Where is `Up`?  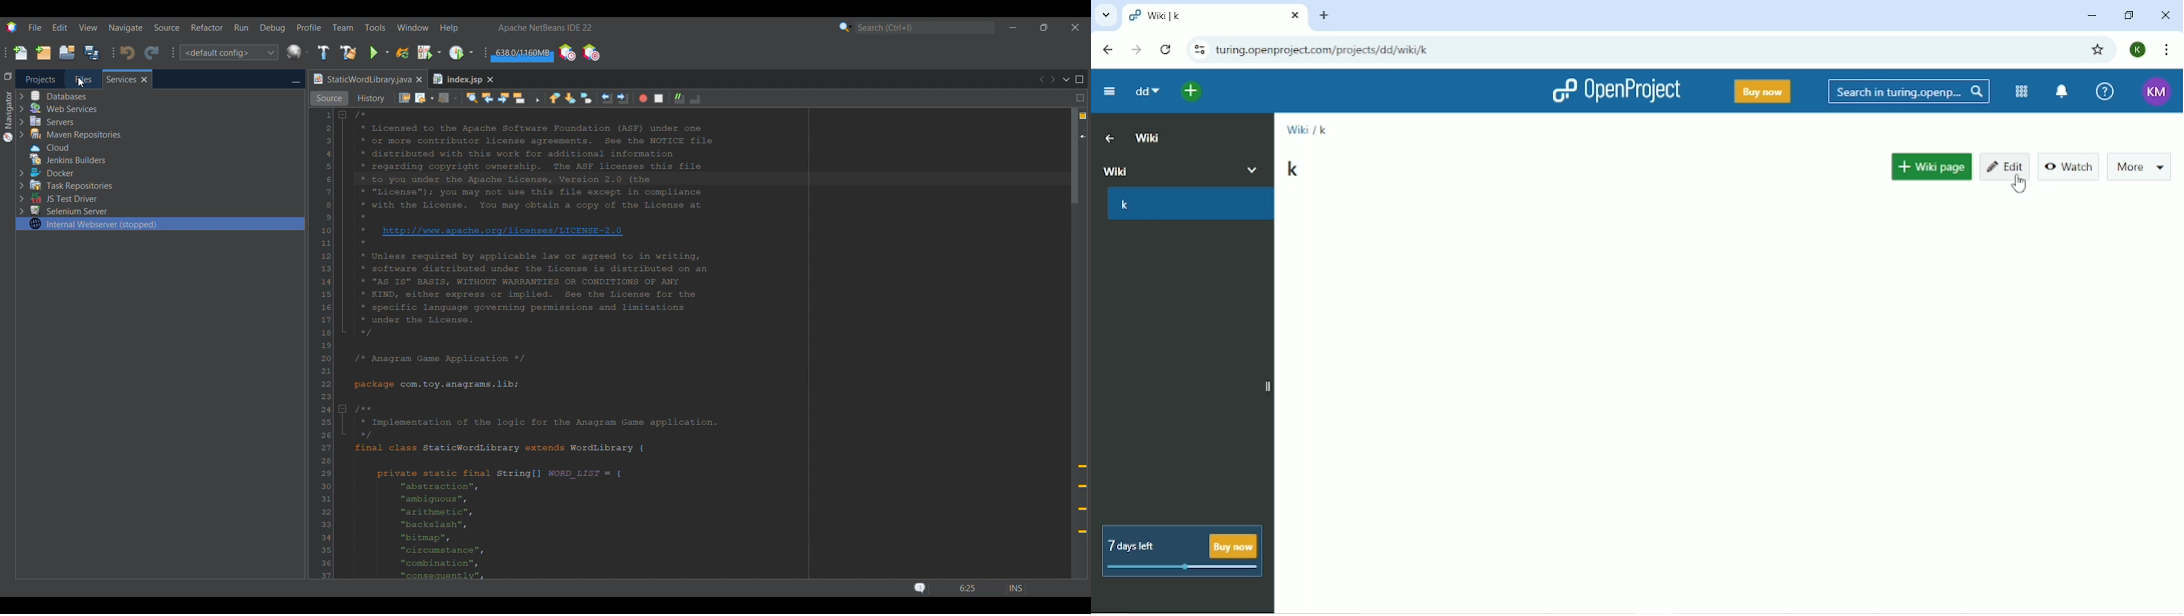
Up is located at coordinates (1107, 137).